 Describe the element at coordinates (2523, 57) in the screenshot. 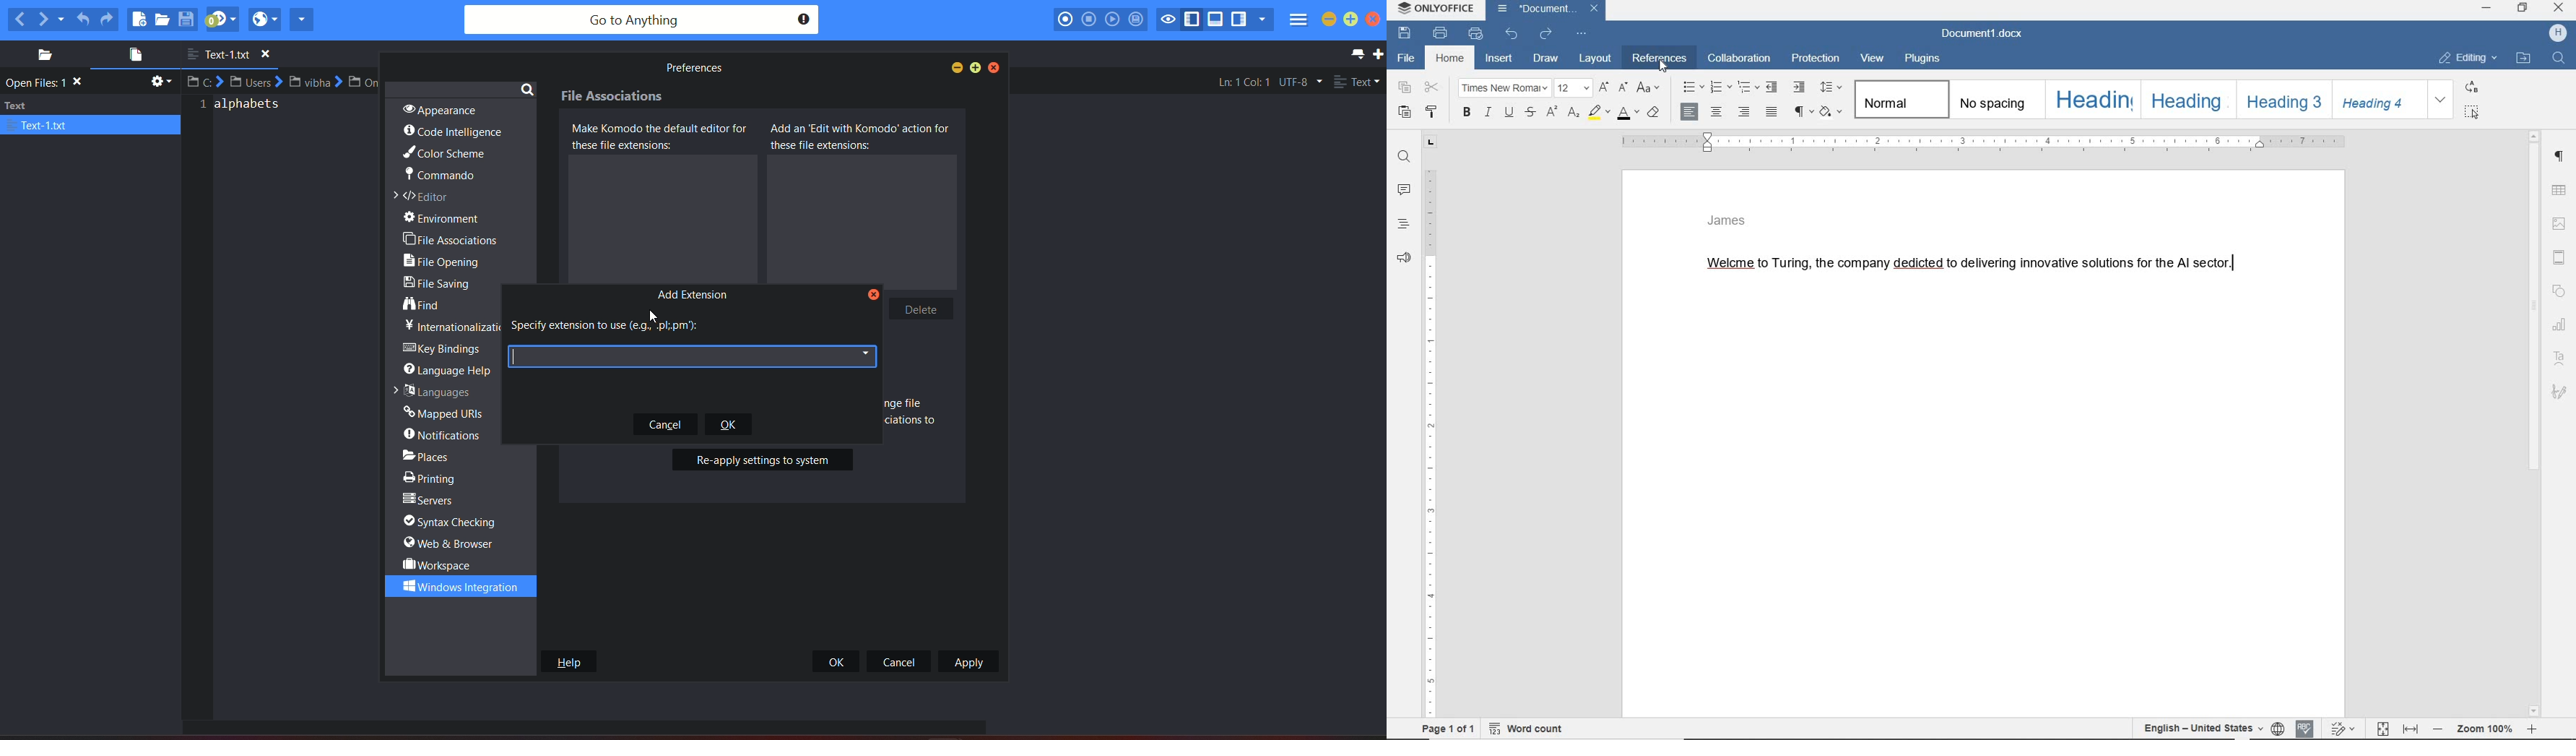

I see `OPEN FILE LOCATION` at that location.